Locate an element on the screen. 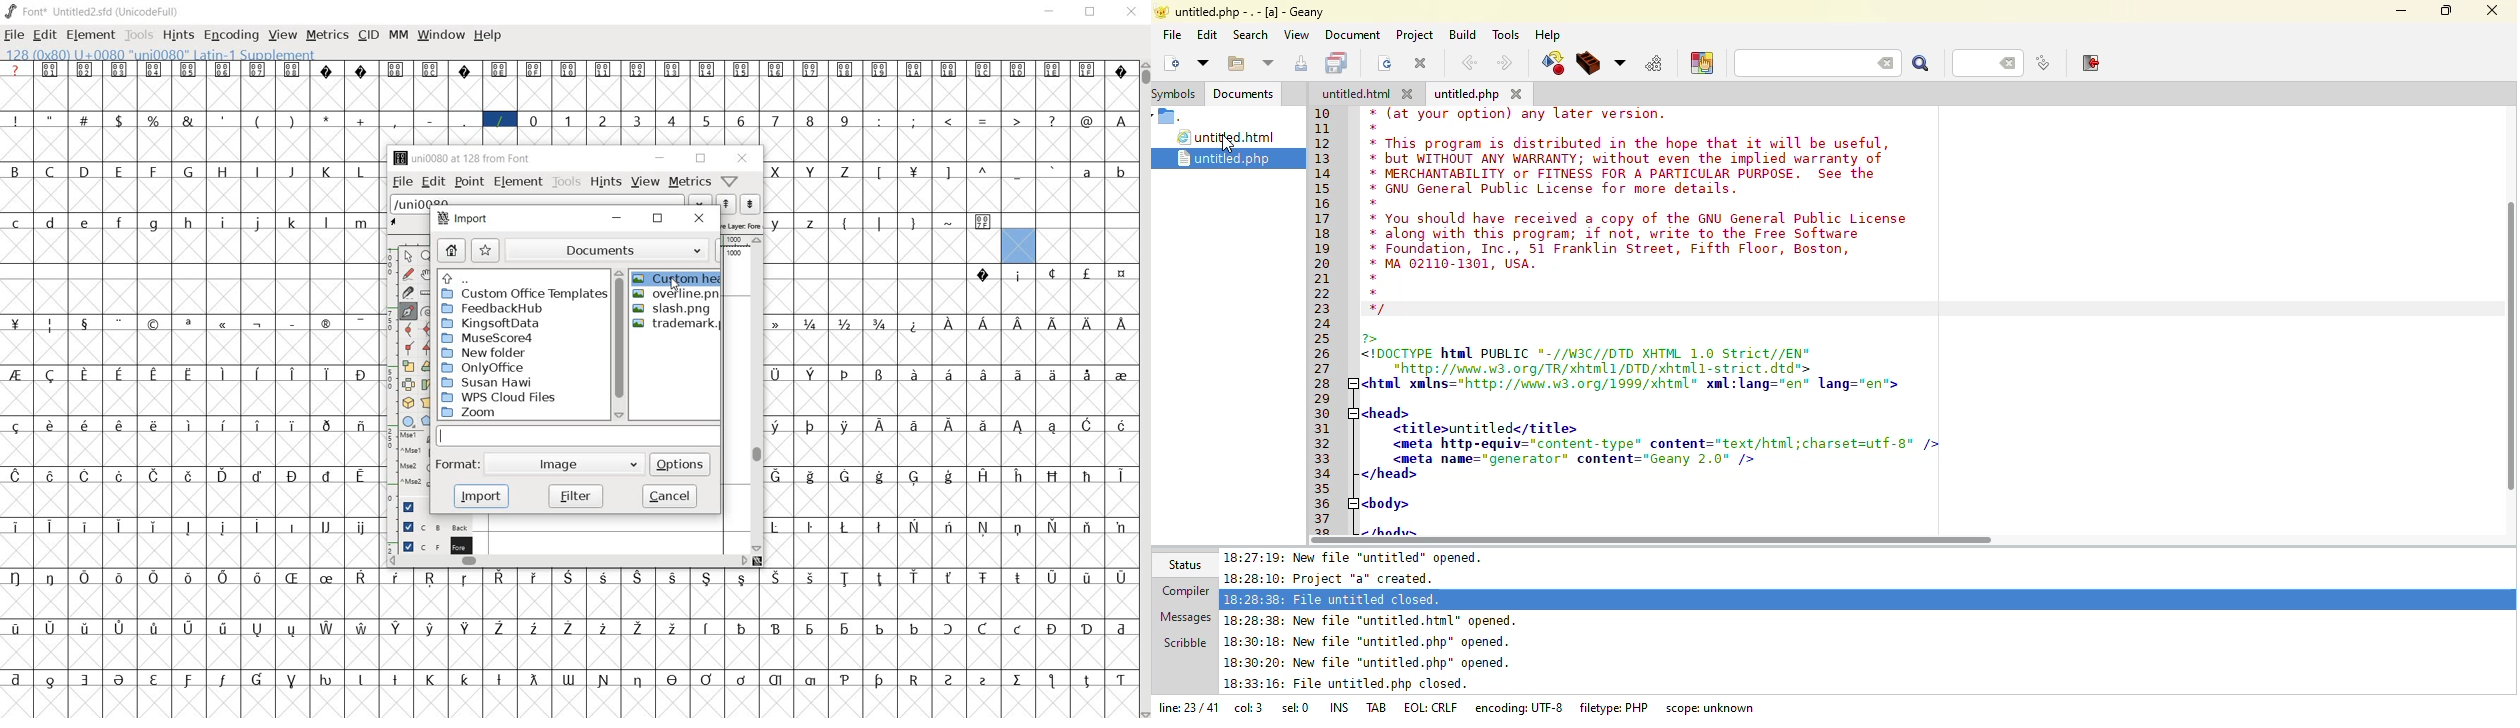 The width and height of the screenshot is (2520, 728). glyph is located at coordinates (1019, 427).